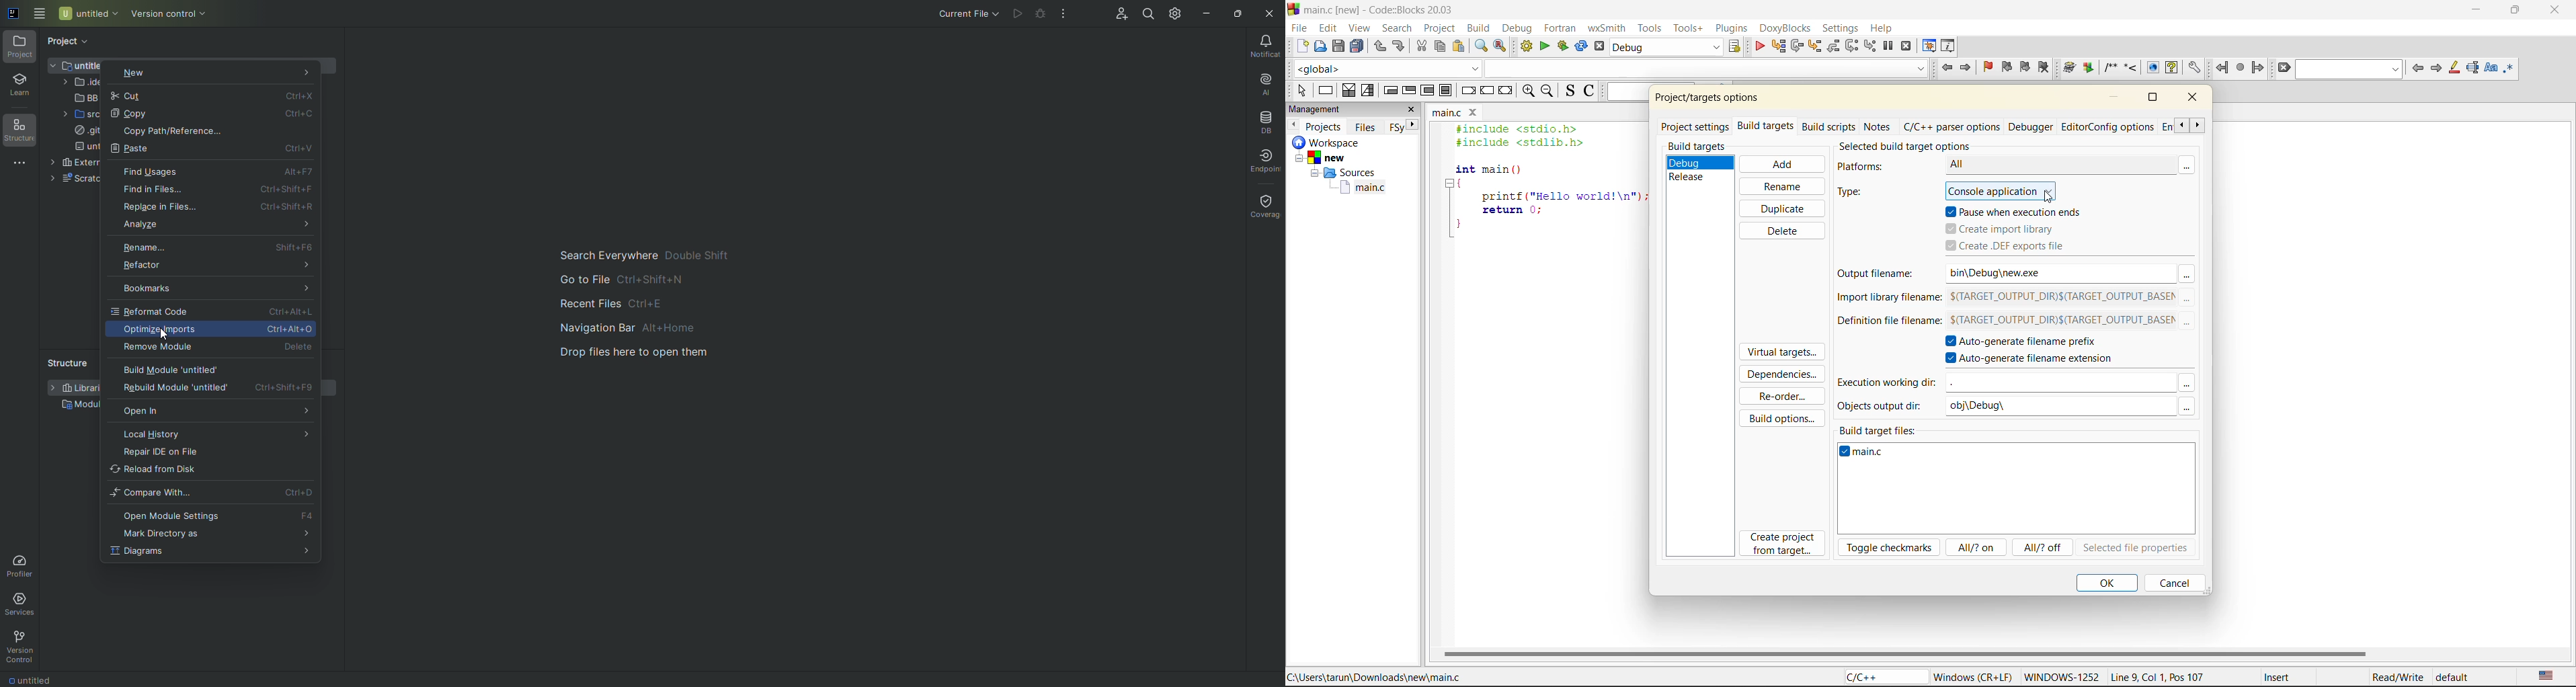 Image resolution: width=2576 pixels, height=700 pixels. What do you see at coordinates (2181, 124) in the screenshot?
I see `scroll previous` at bounding box center [2181, 124].